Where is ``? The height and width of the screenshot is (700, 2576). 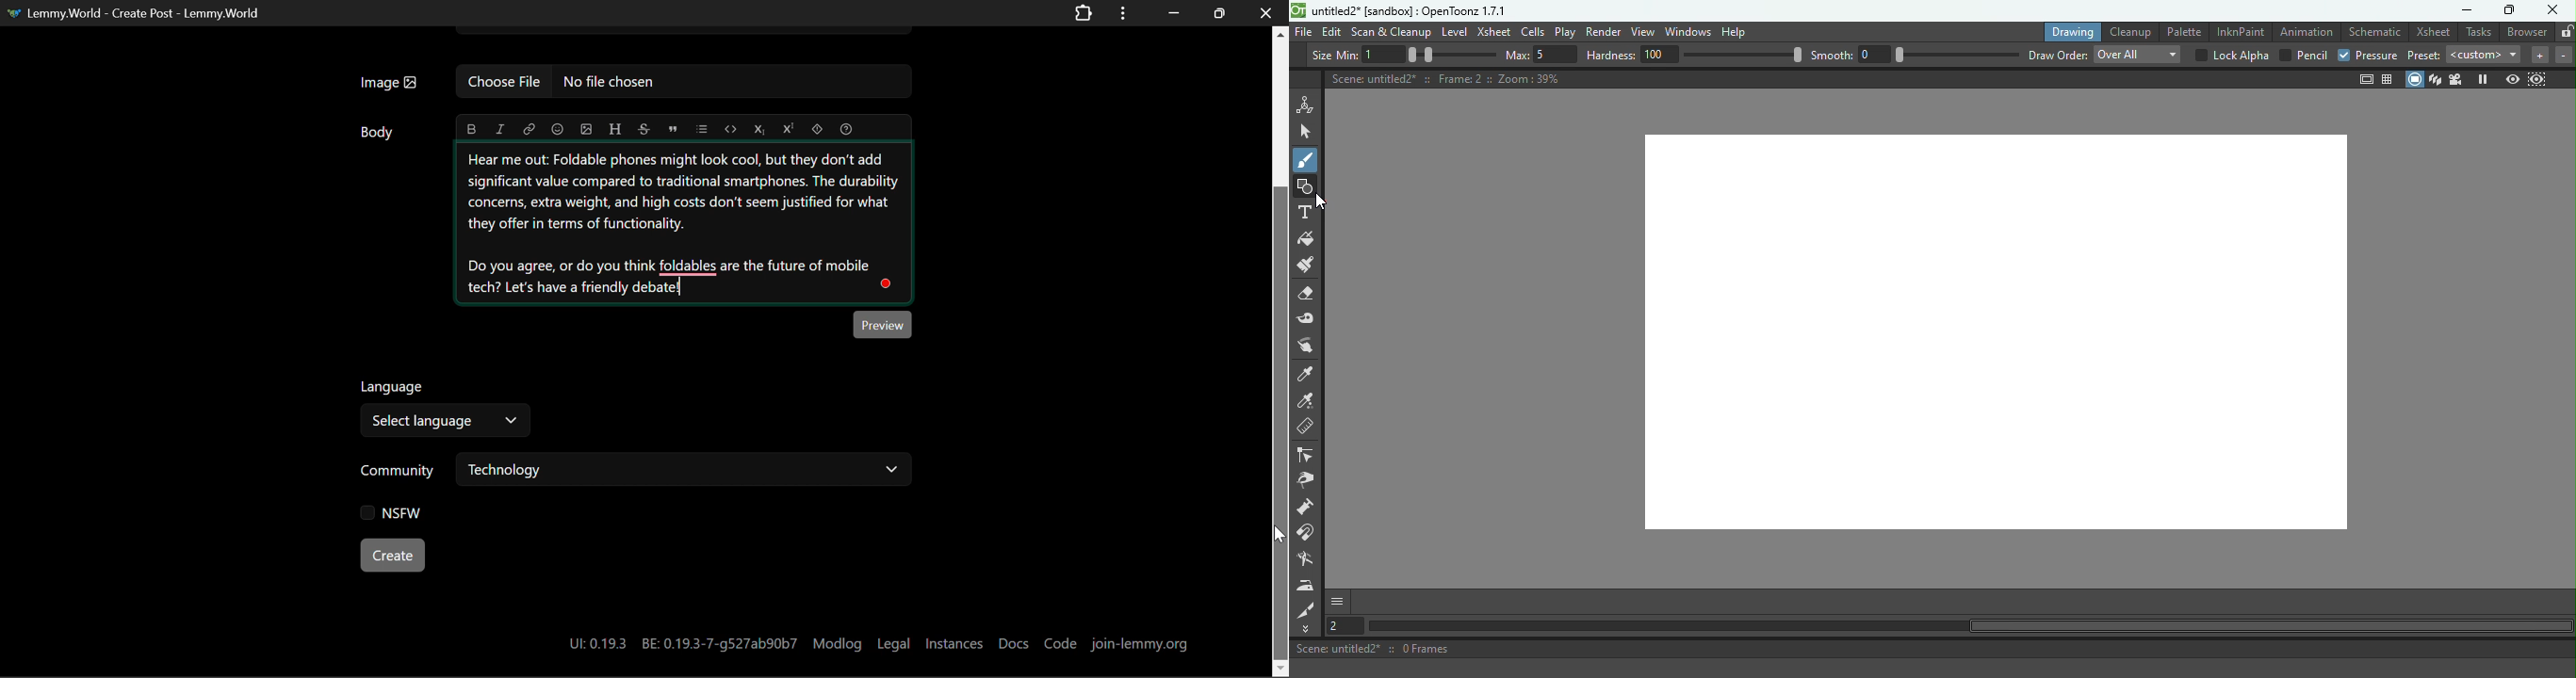  is located at coordinates (1306, 185).